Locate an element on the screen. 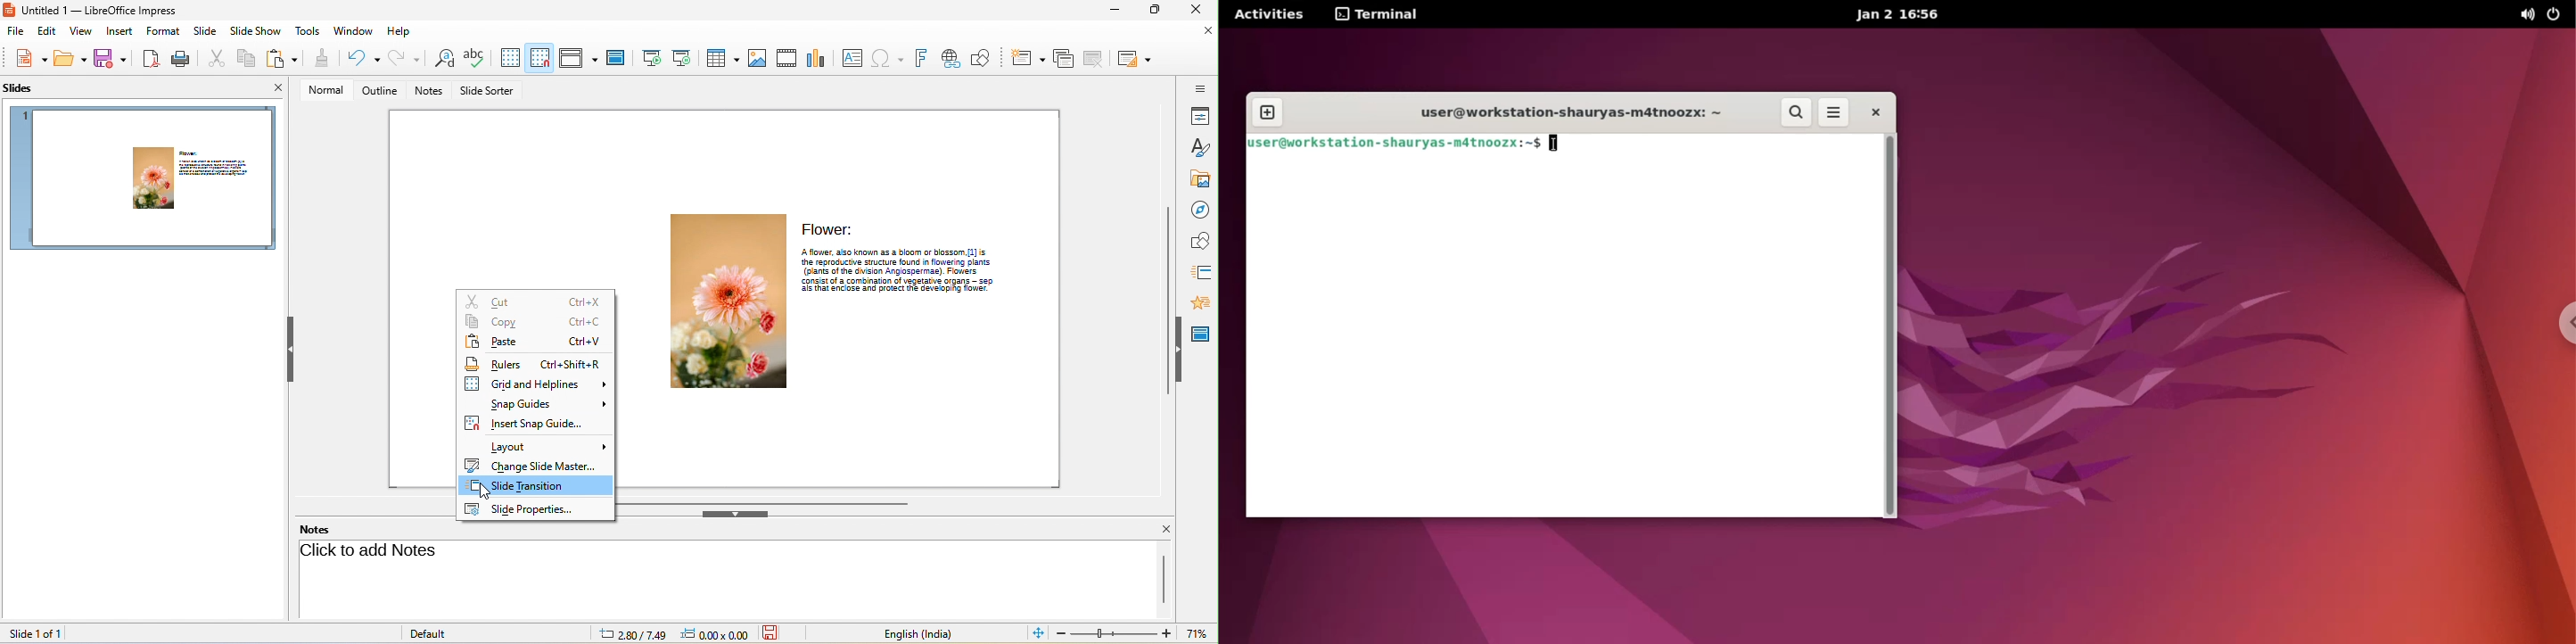 The image size is (2576, 644). hide is located at coordinates (1181, 350).